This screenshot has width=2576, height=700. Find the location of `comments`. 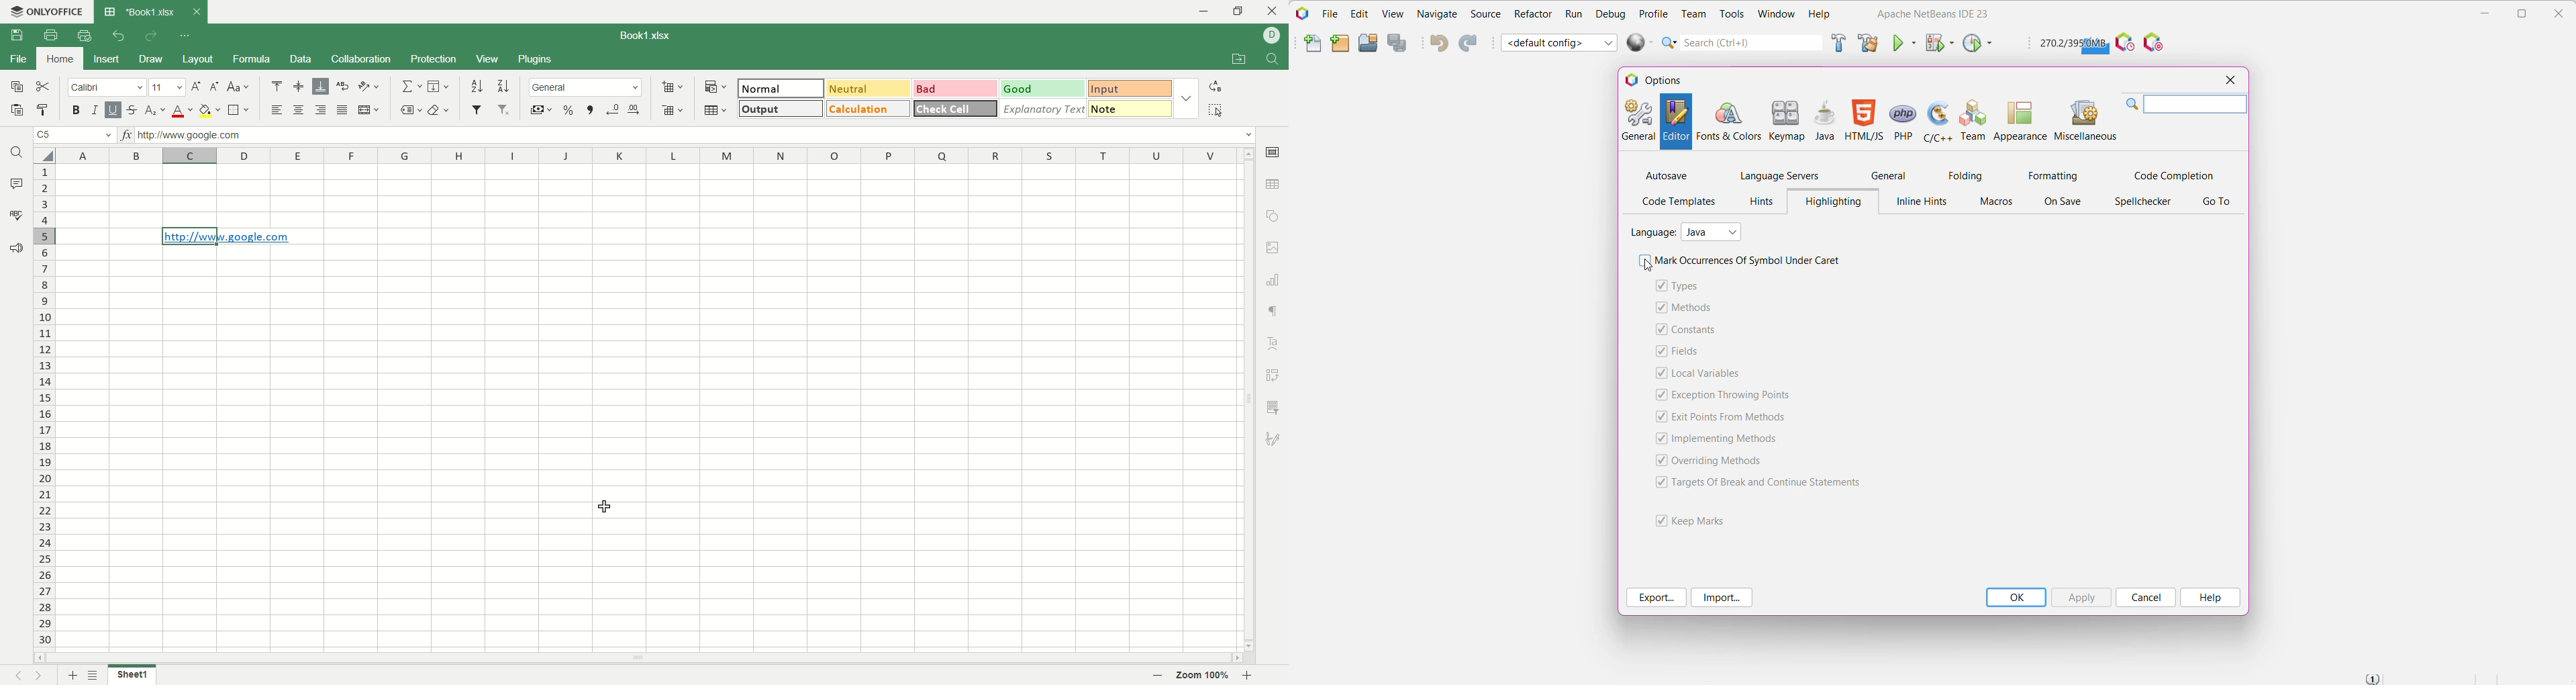

comments is located at coordinates (17, 185).